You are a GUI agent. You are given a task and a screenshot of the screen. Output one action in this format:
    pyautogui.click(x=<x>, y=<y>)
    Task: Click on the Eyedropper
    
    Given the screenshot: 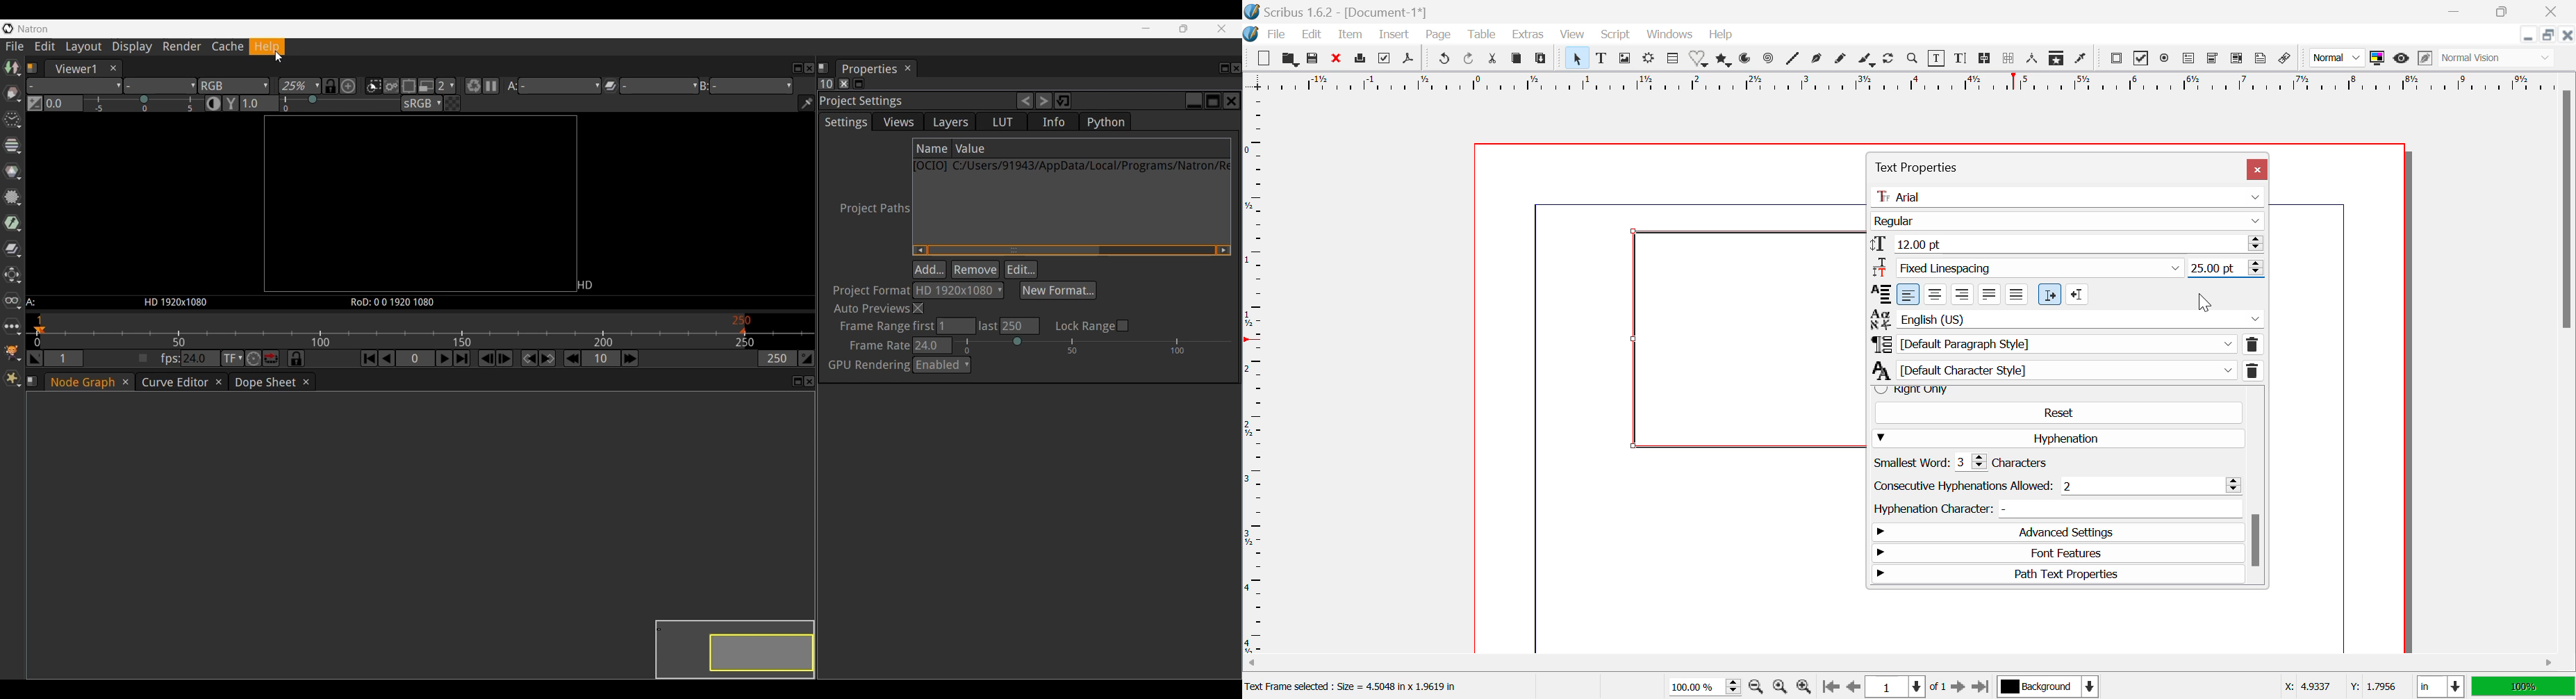 What is the action you would take?
    pyautogui.click(x=2083, y=58)
    